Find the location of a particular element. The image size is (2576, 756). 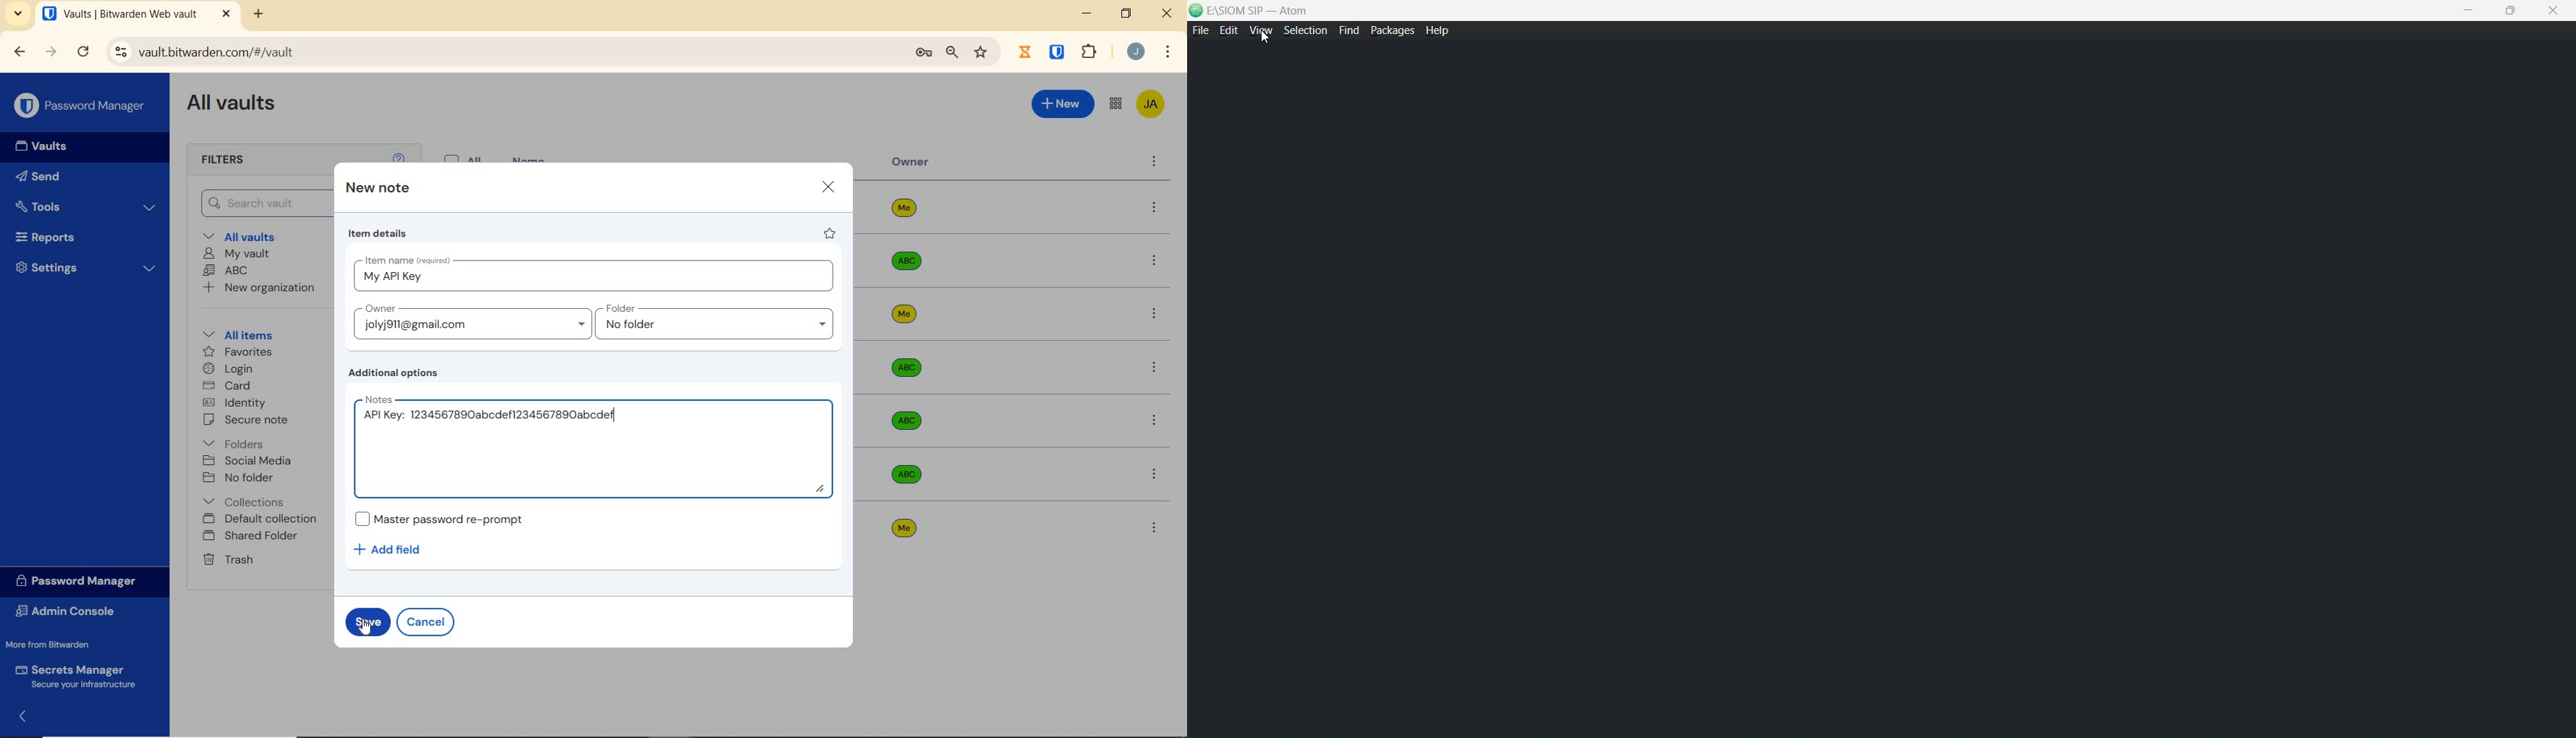

close is located at coordinates (828, 186).